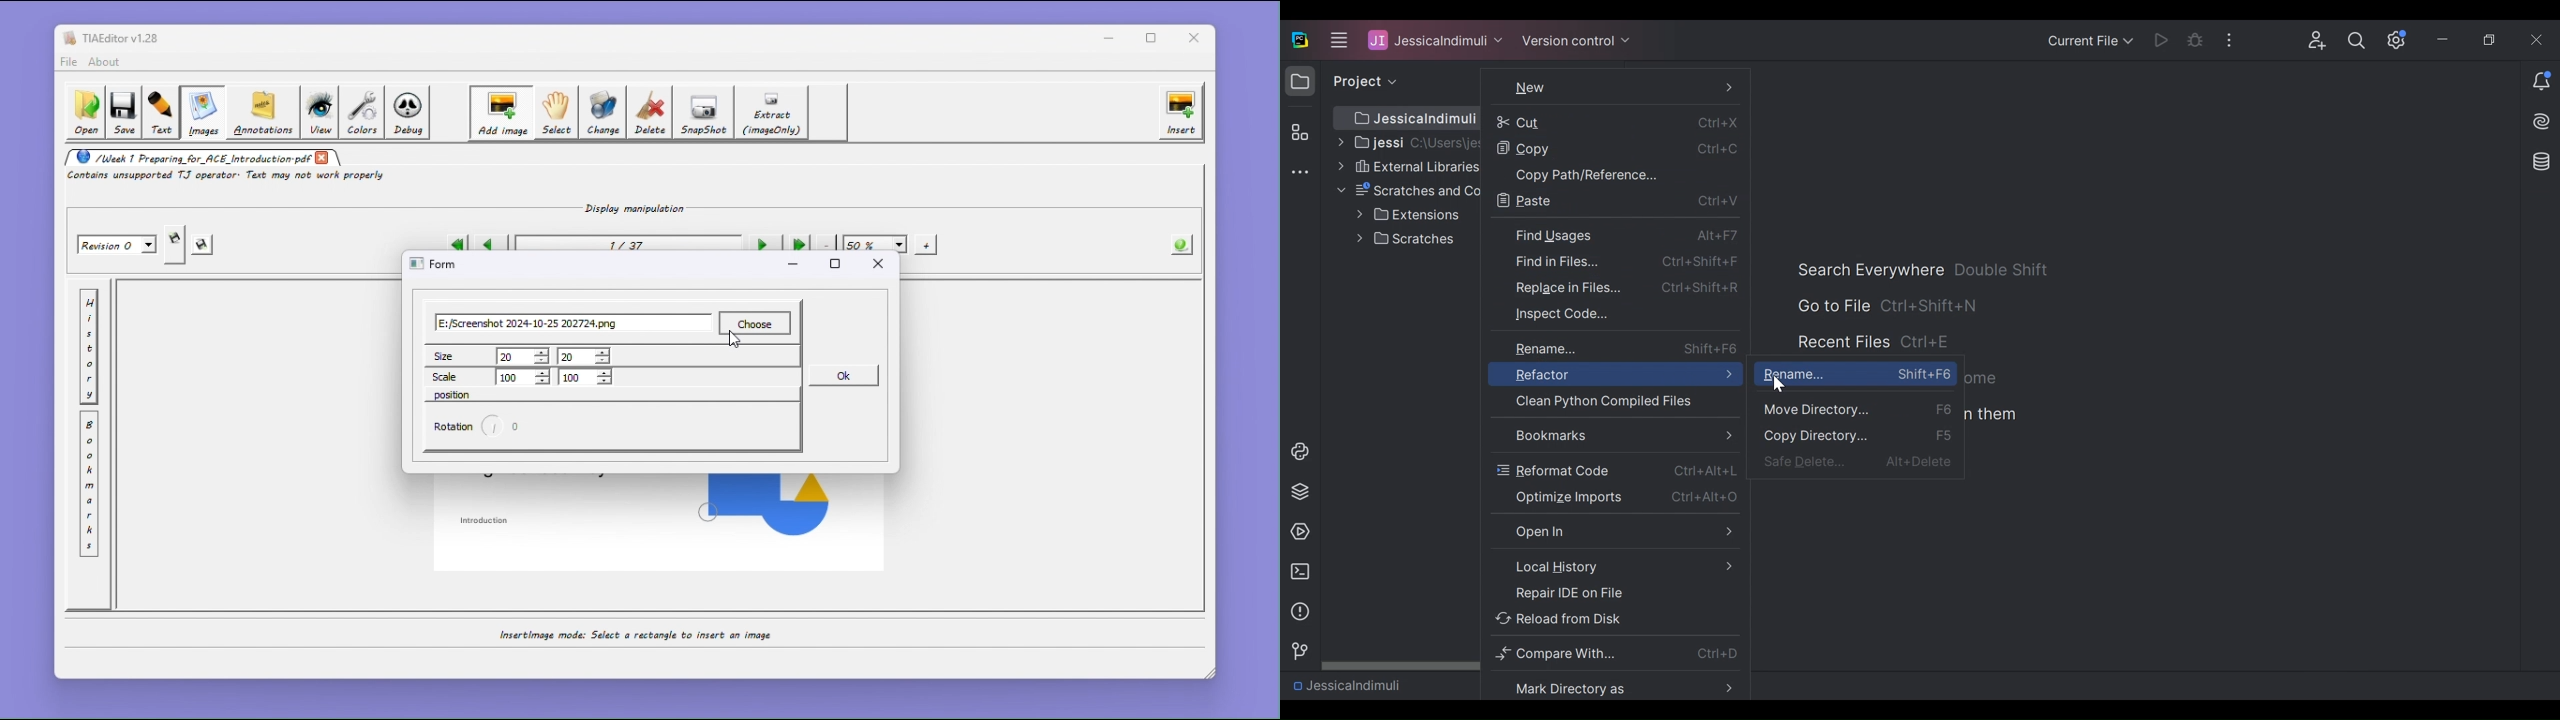 Image resolution: width=2576 pixels, height=728 pixels. I want to click on run, so click(1297, 532).